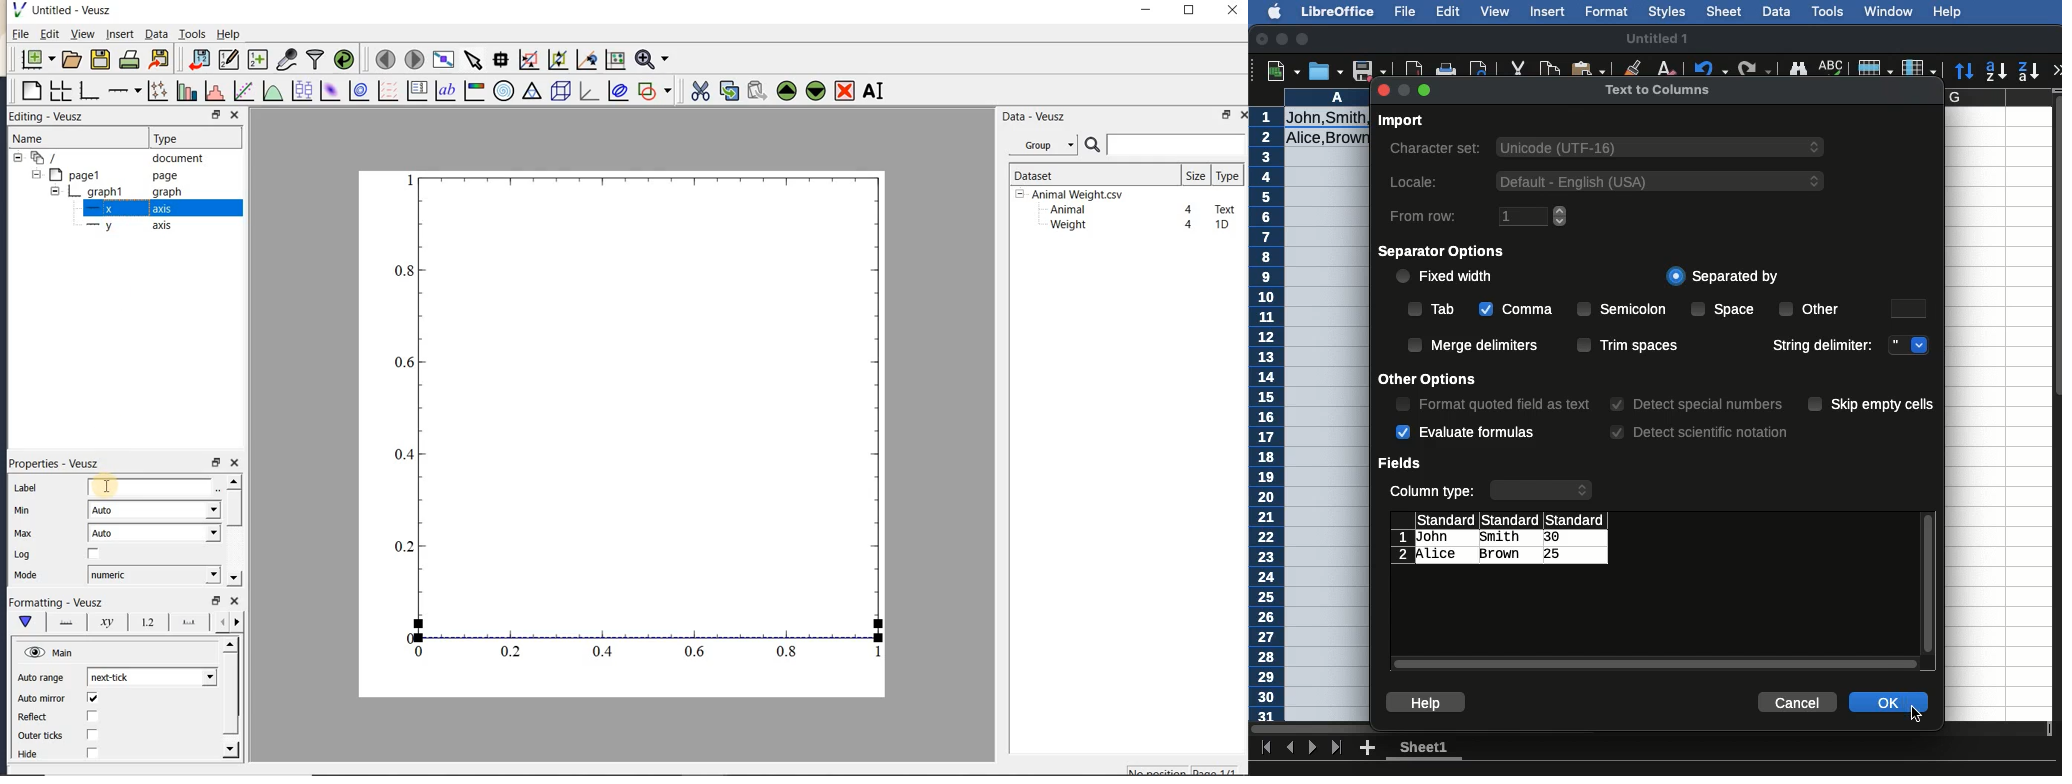 This screenshot has height=784, width=2072. What do you see at coordinates (1244, 115) in the screenshot?
I see `close` at bounding box center [1244, 115].